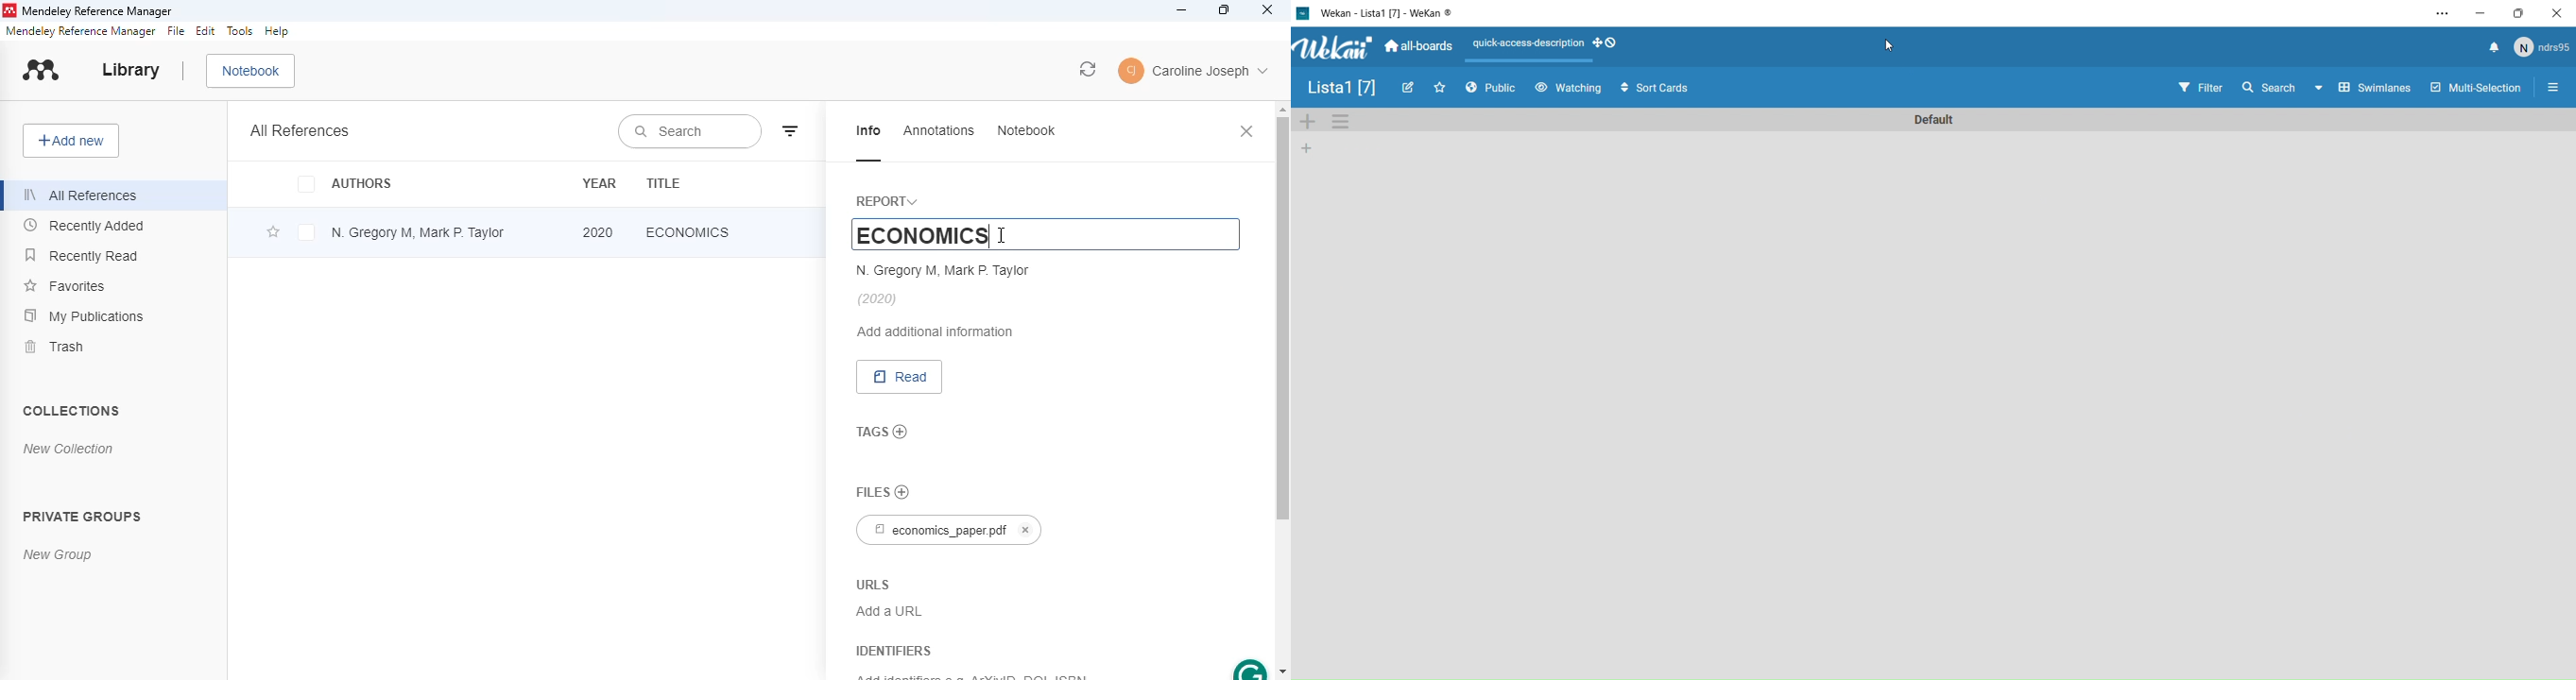 This screenshot has height=700, width=2576. I want to click on Add a URL, so click(889, 610).